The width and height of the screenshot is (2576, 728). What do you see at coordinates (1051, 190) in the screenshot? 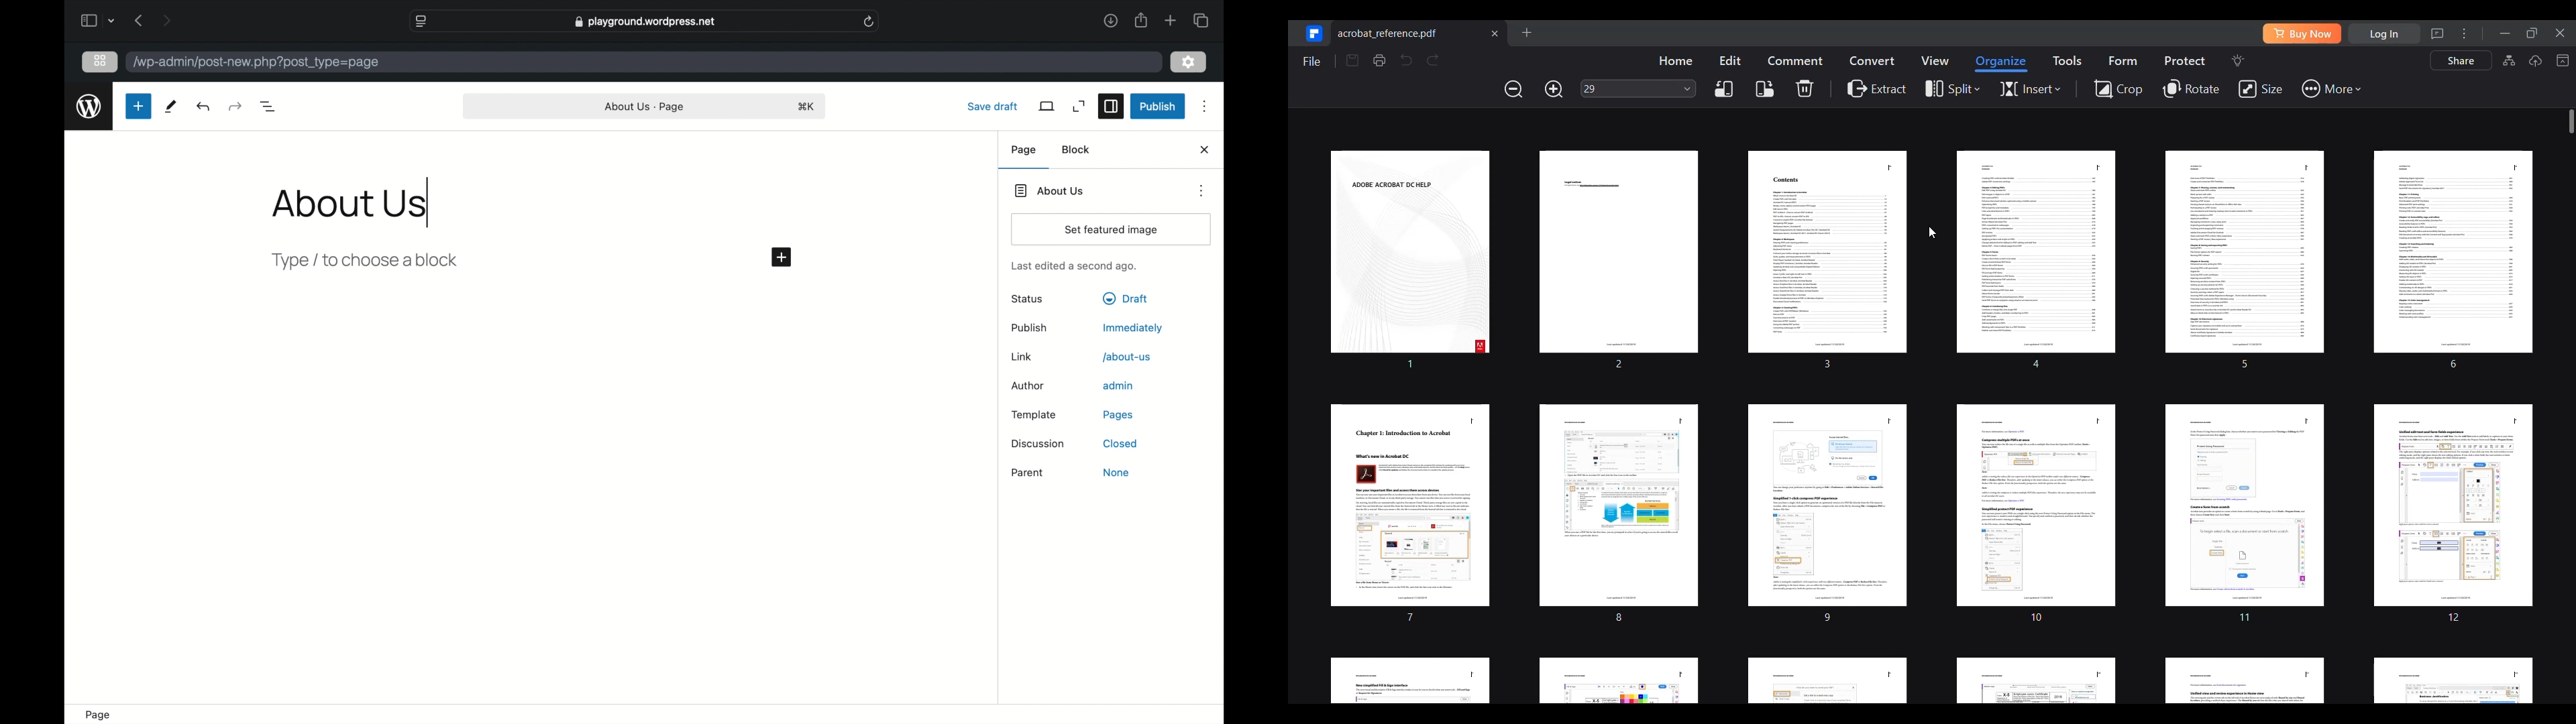
I see `about us` at bounding box center [1051, 190].